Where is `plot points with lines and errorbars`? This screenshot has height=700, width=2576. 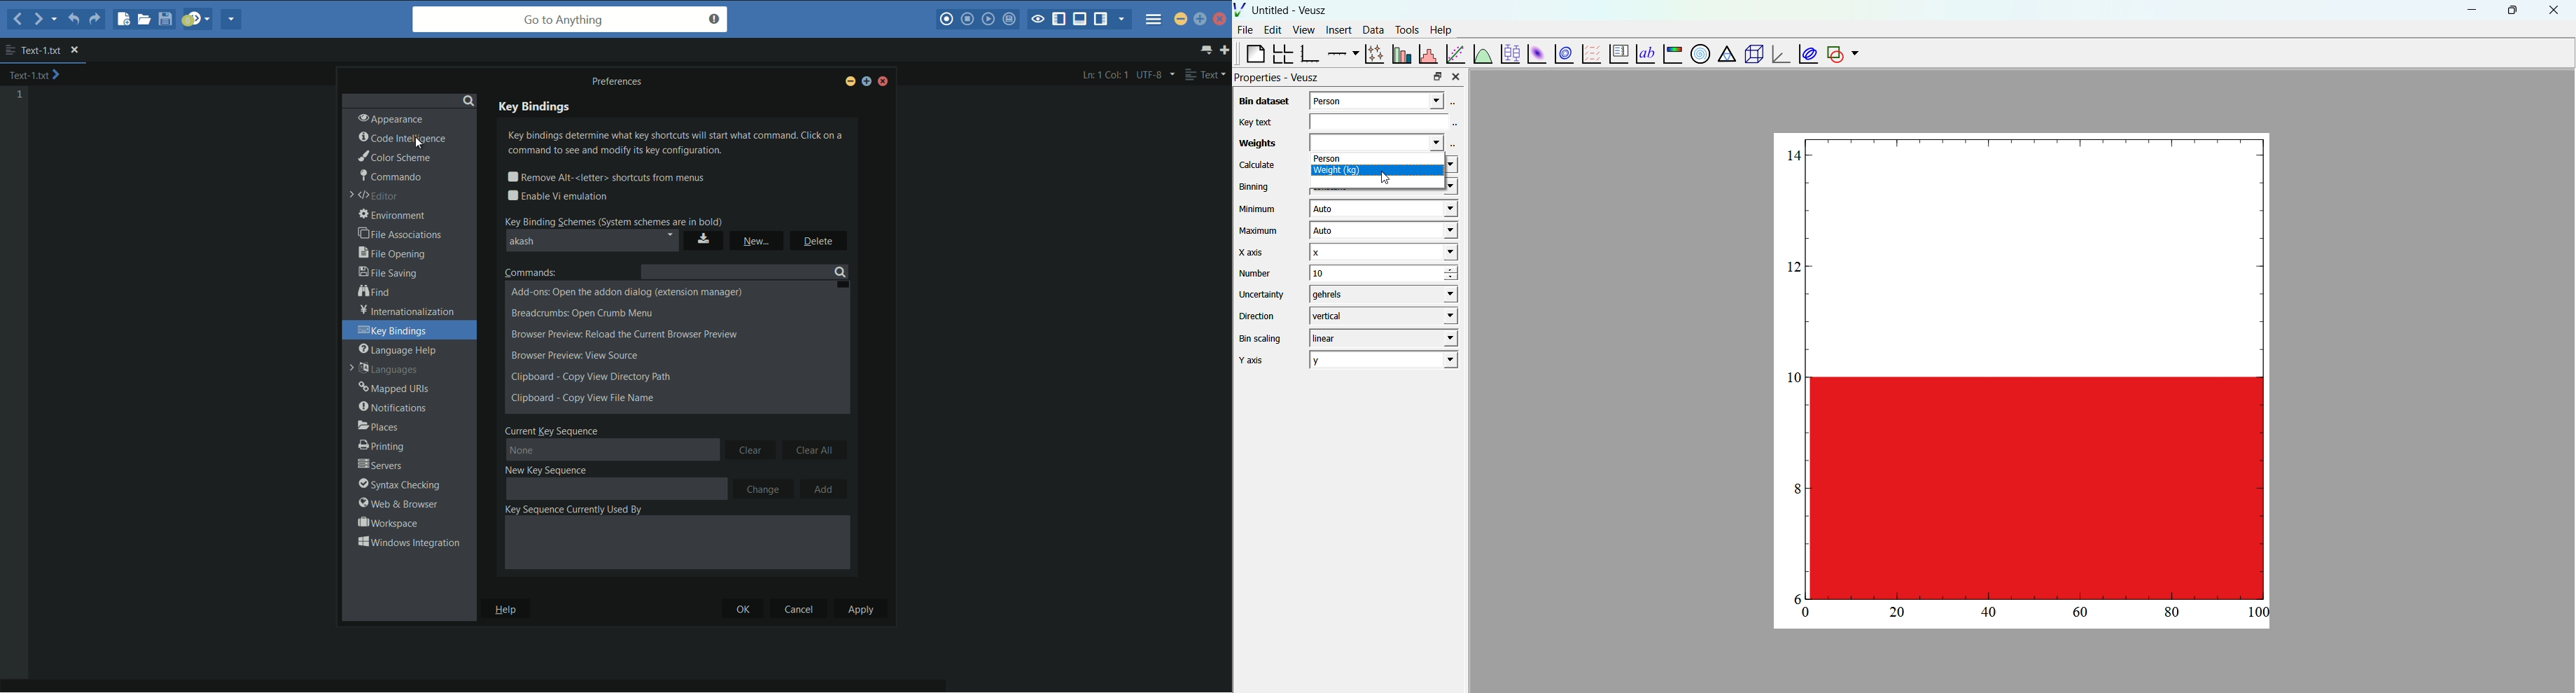 plot points with lines and errorbars is located at coordinates (1373, 54).